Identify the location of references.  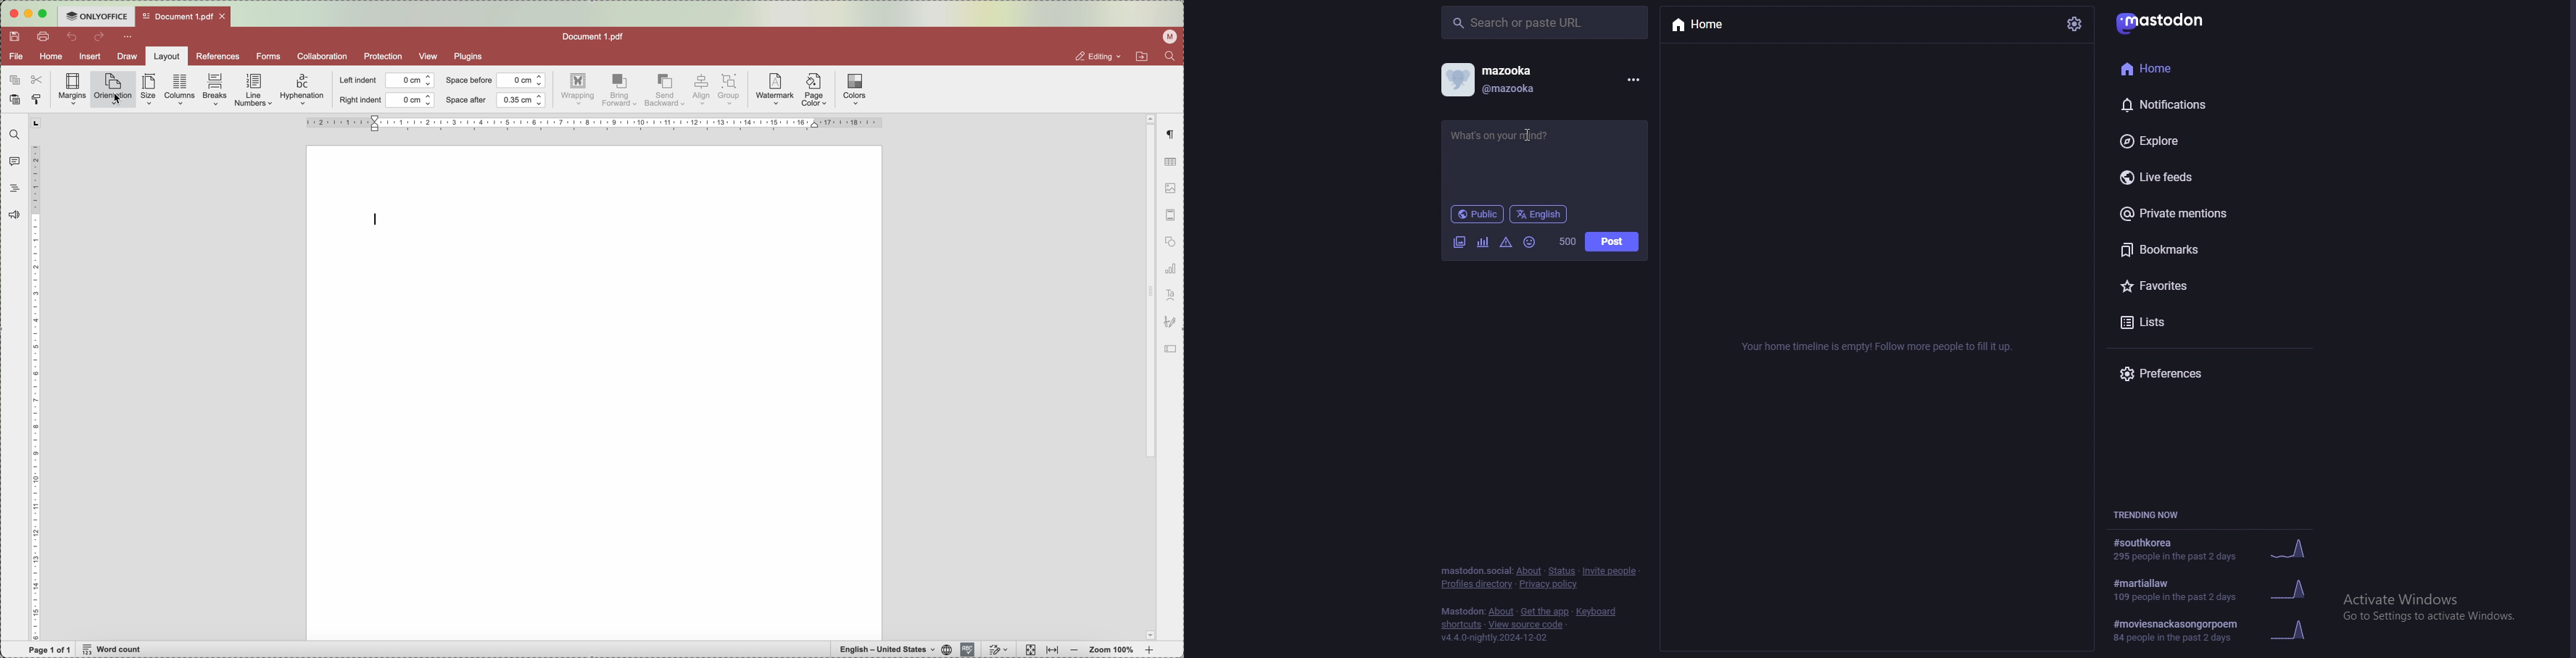
(217, 56).